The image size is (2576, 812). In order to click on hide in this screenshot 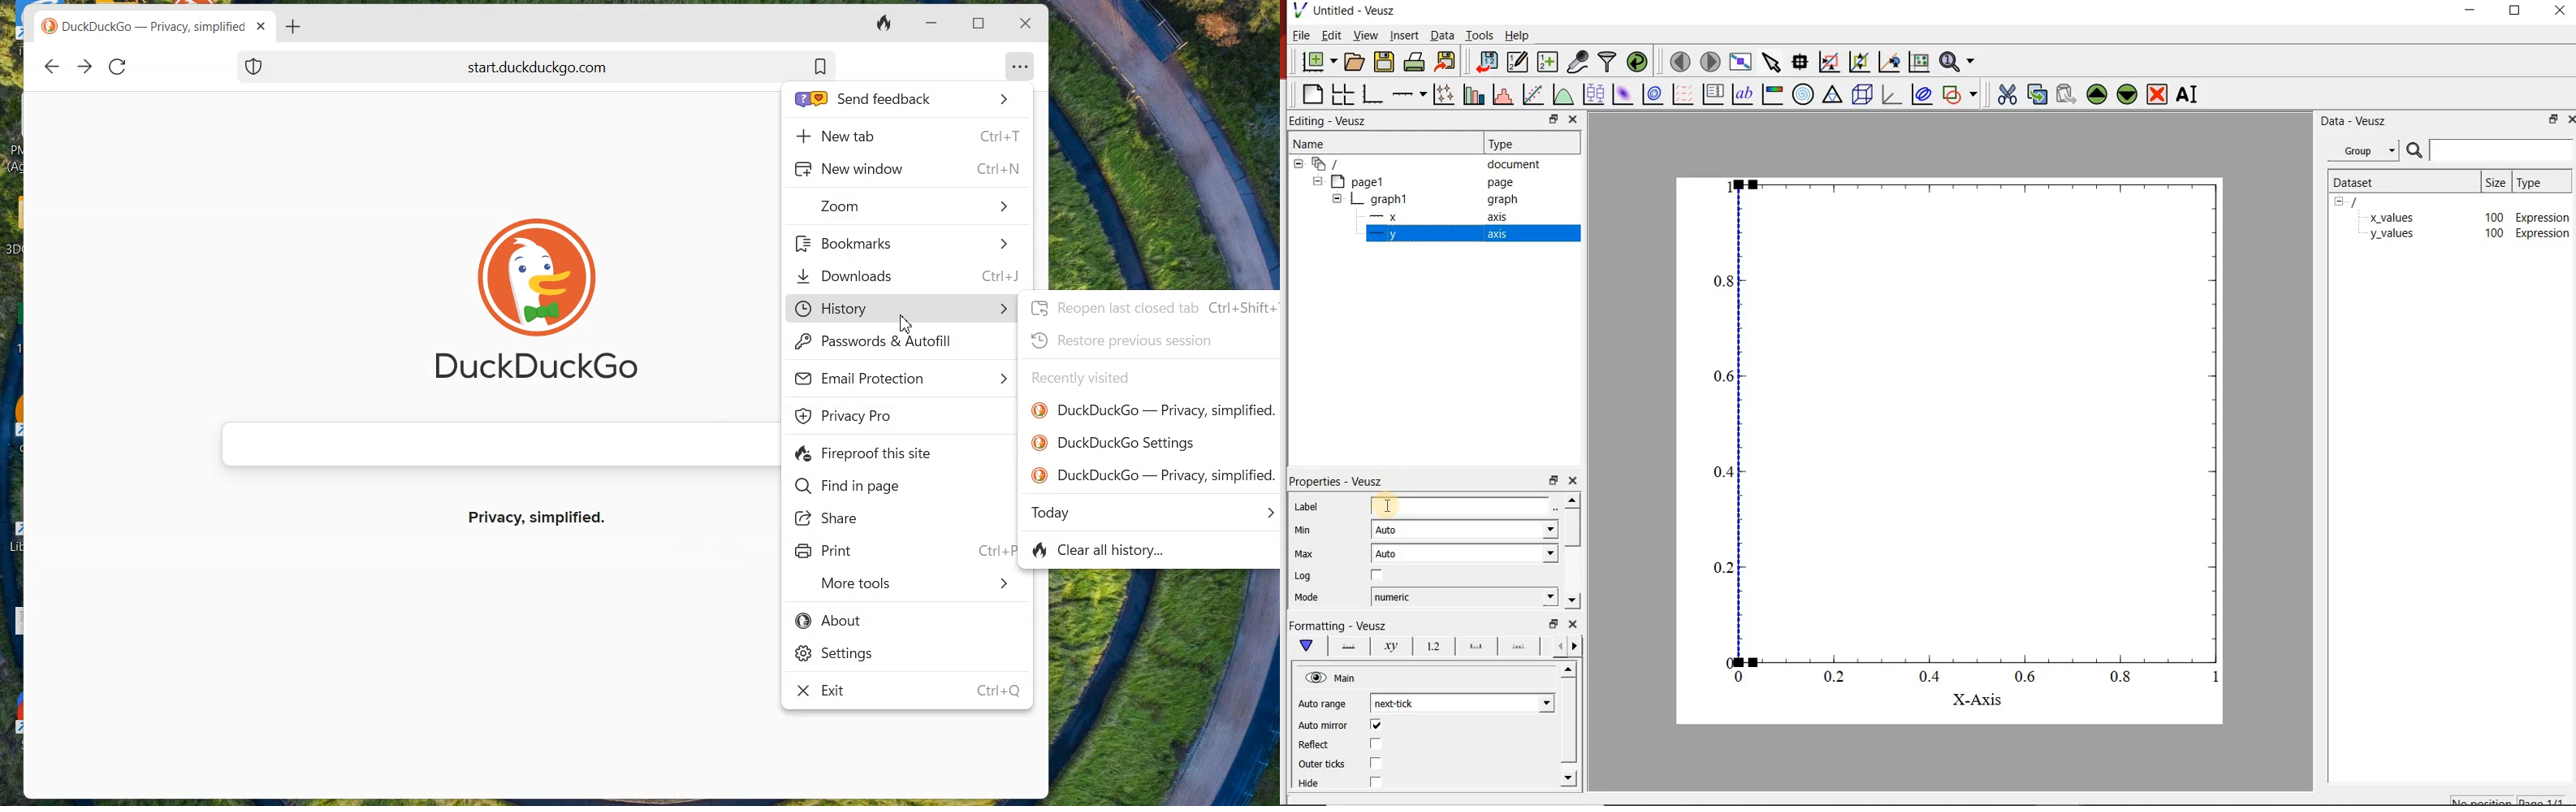, I will do `click(1317, 181)`.